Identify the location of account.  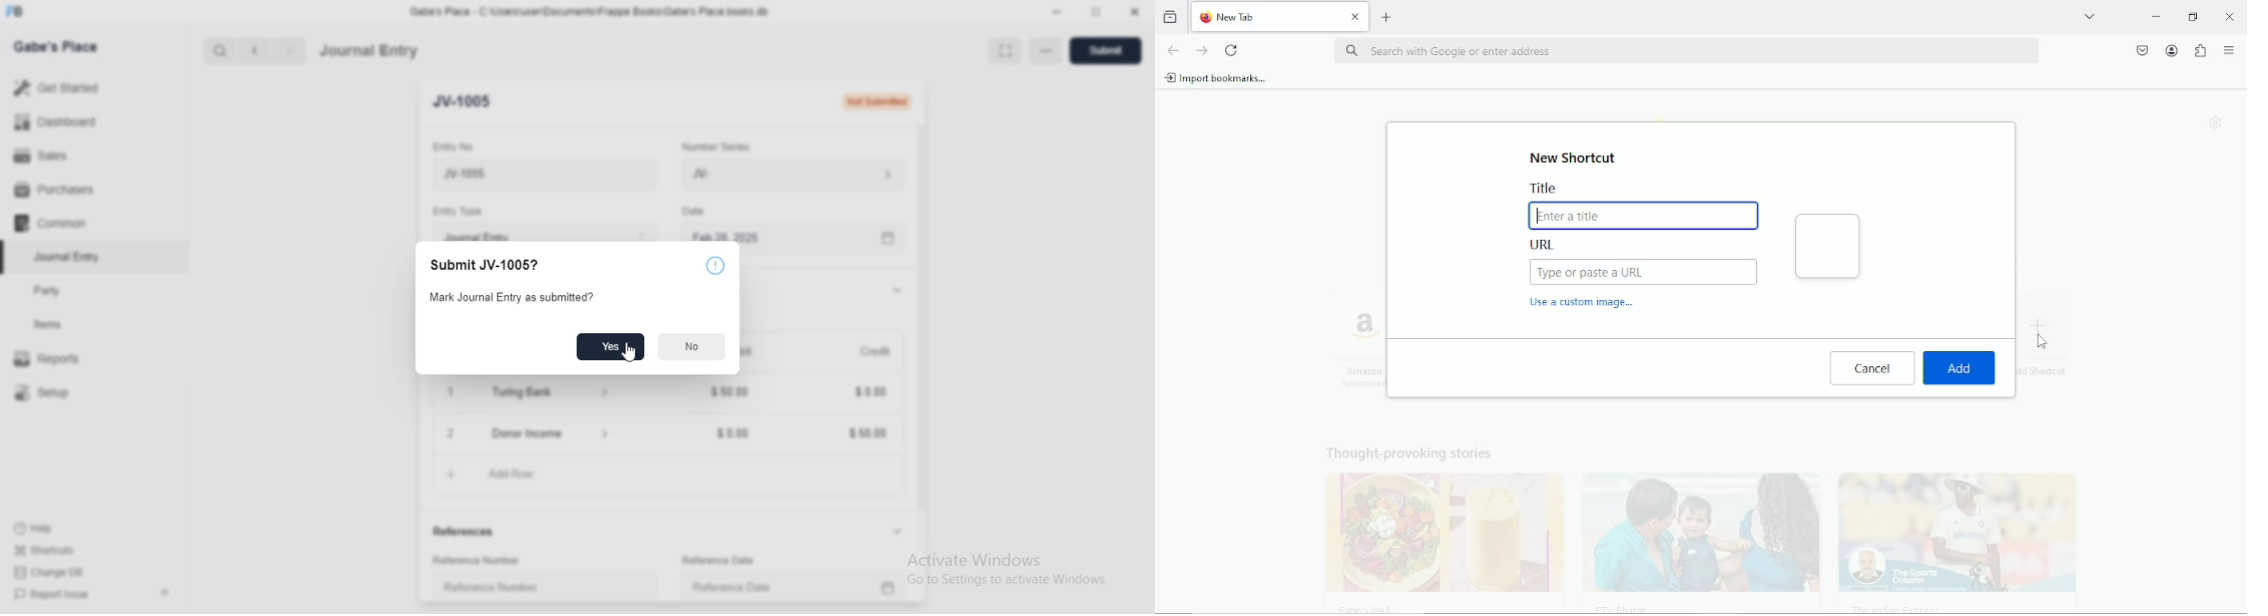
(2170, 50).